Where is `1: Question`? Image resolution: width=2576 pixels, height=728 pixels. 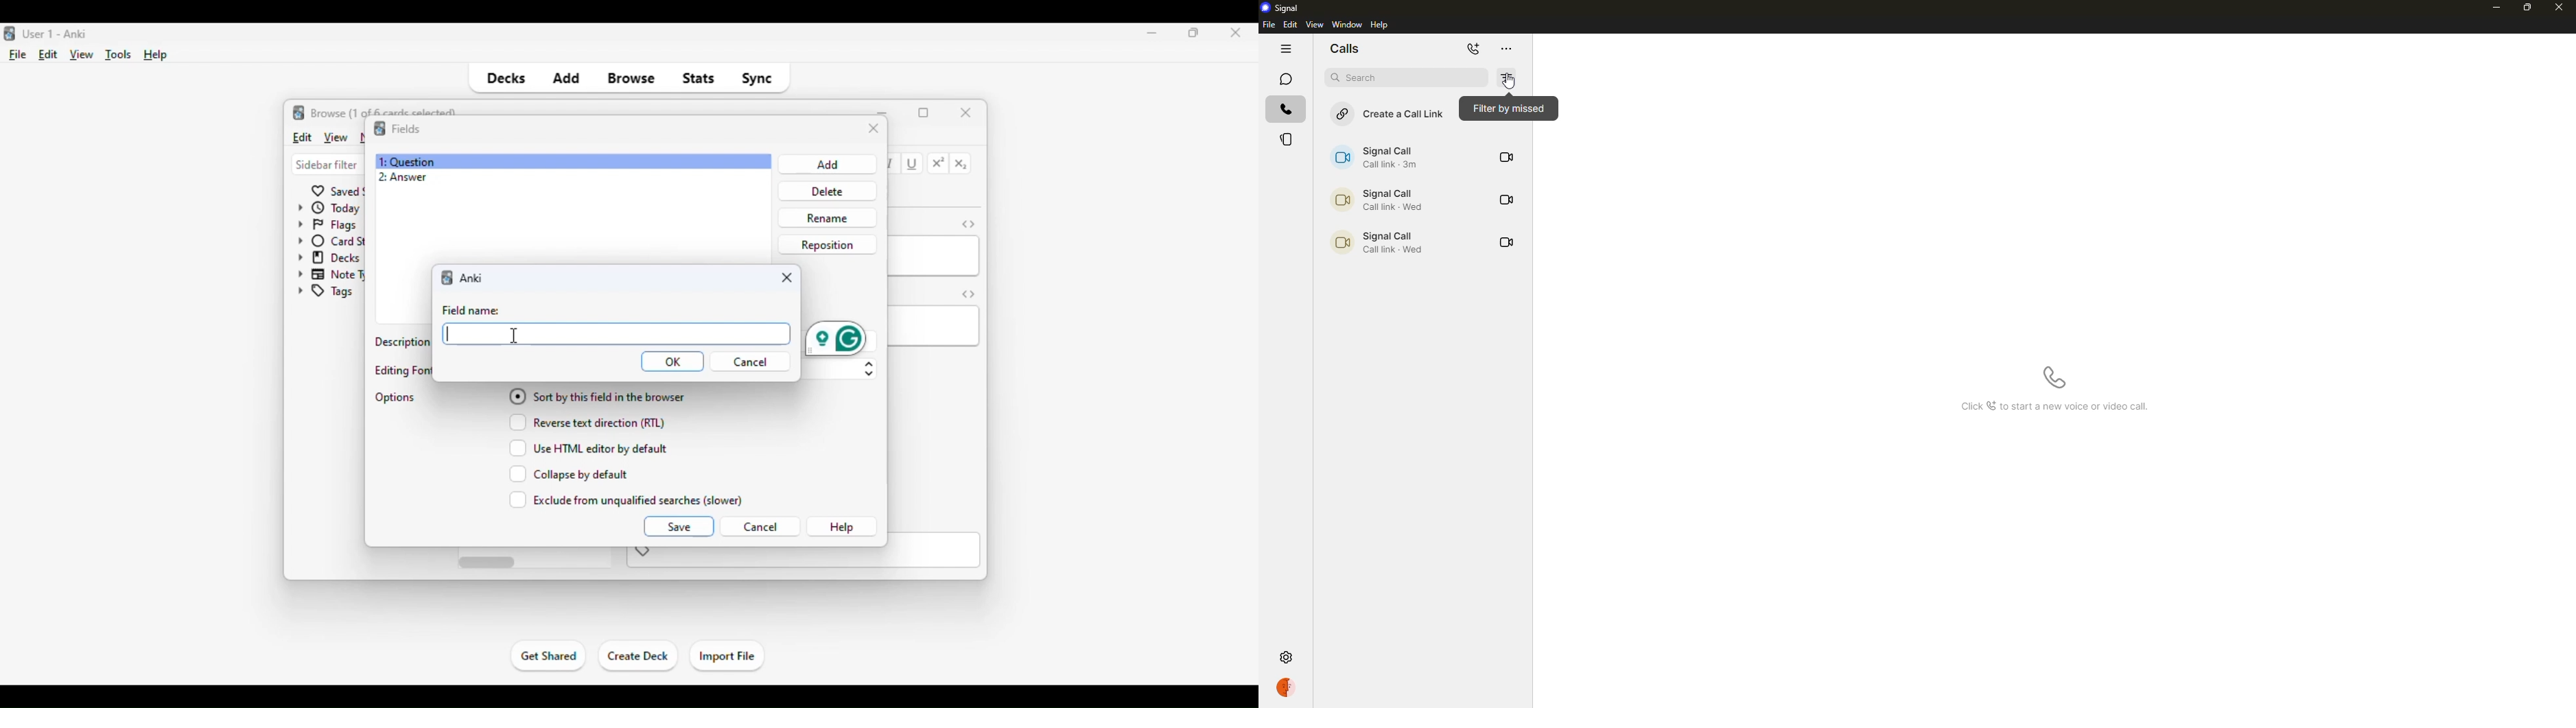
1: Question is located at coordinates (407, 161).